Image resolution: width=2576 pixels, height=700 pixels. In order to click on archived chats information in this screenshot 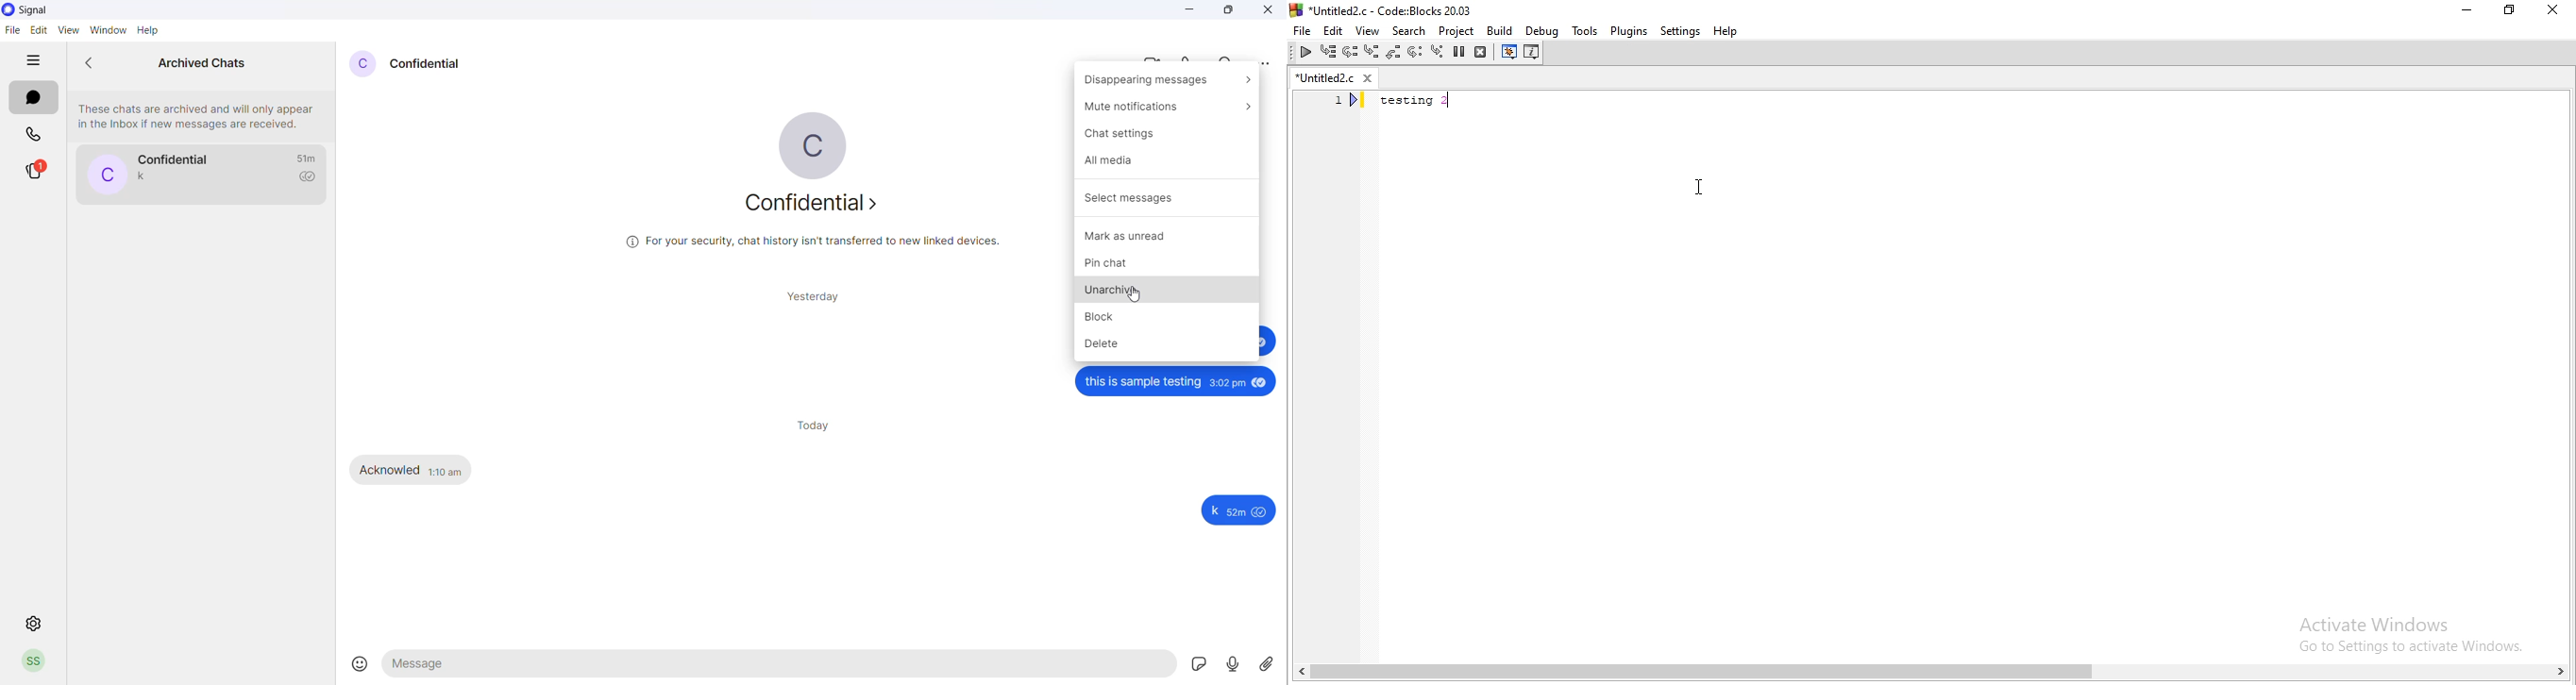, I will do `click(198, 113)`.